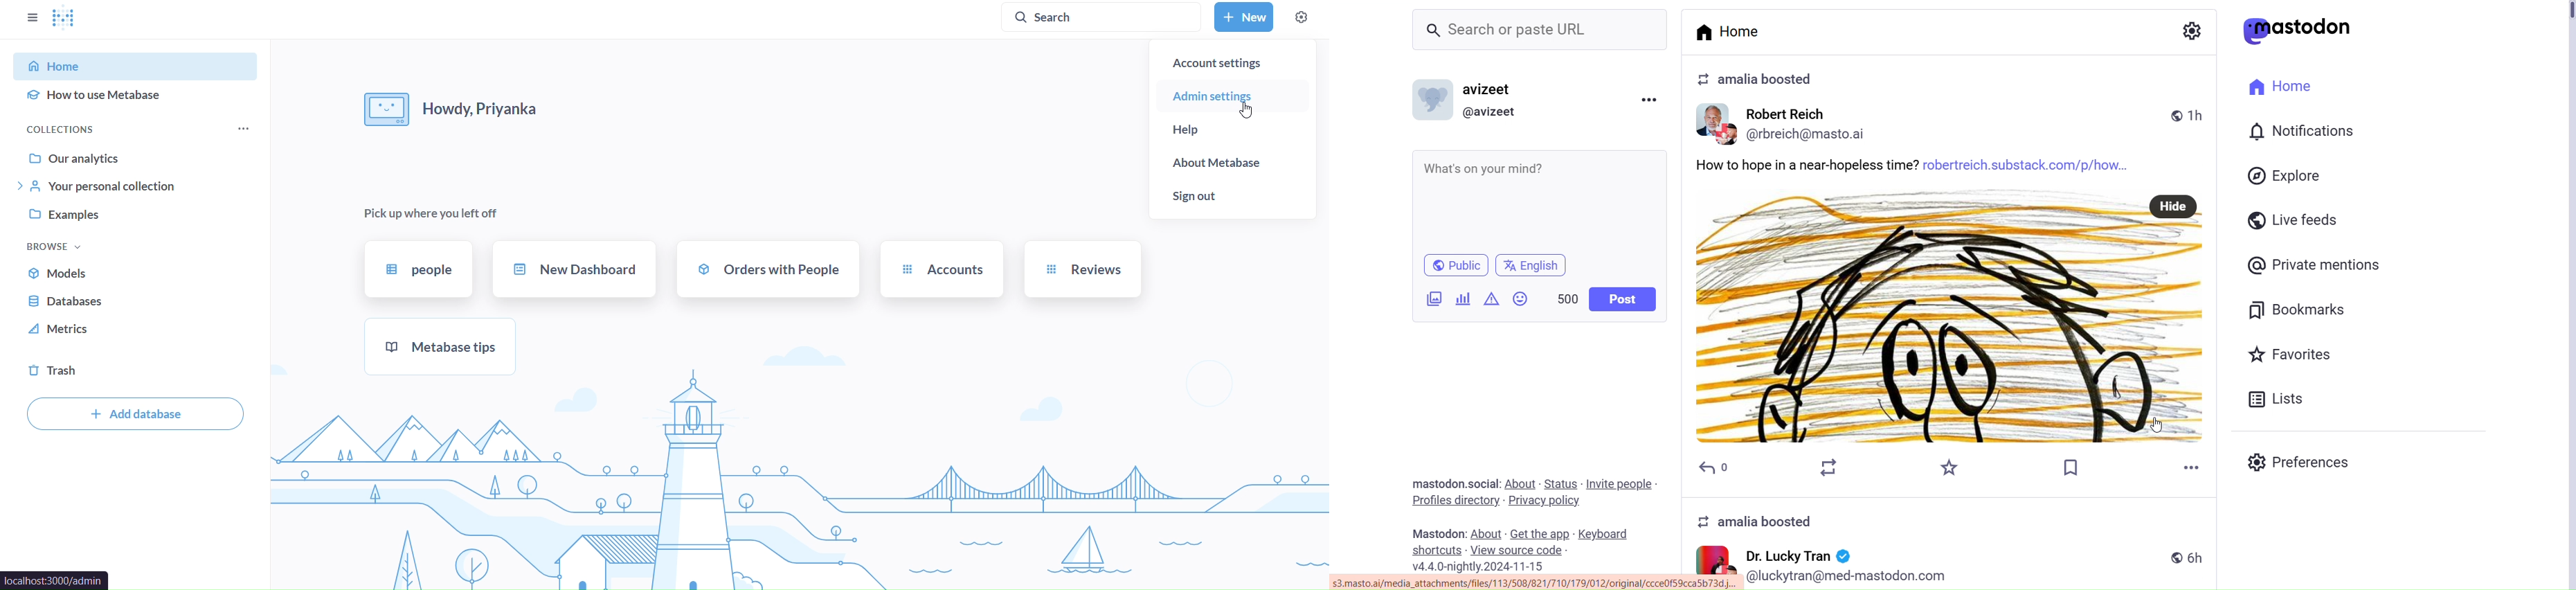 Image resolution: width=2576 pixels, height=616 pixels. I want to click on About, so click(1486, 533).